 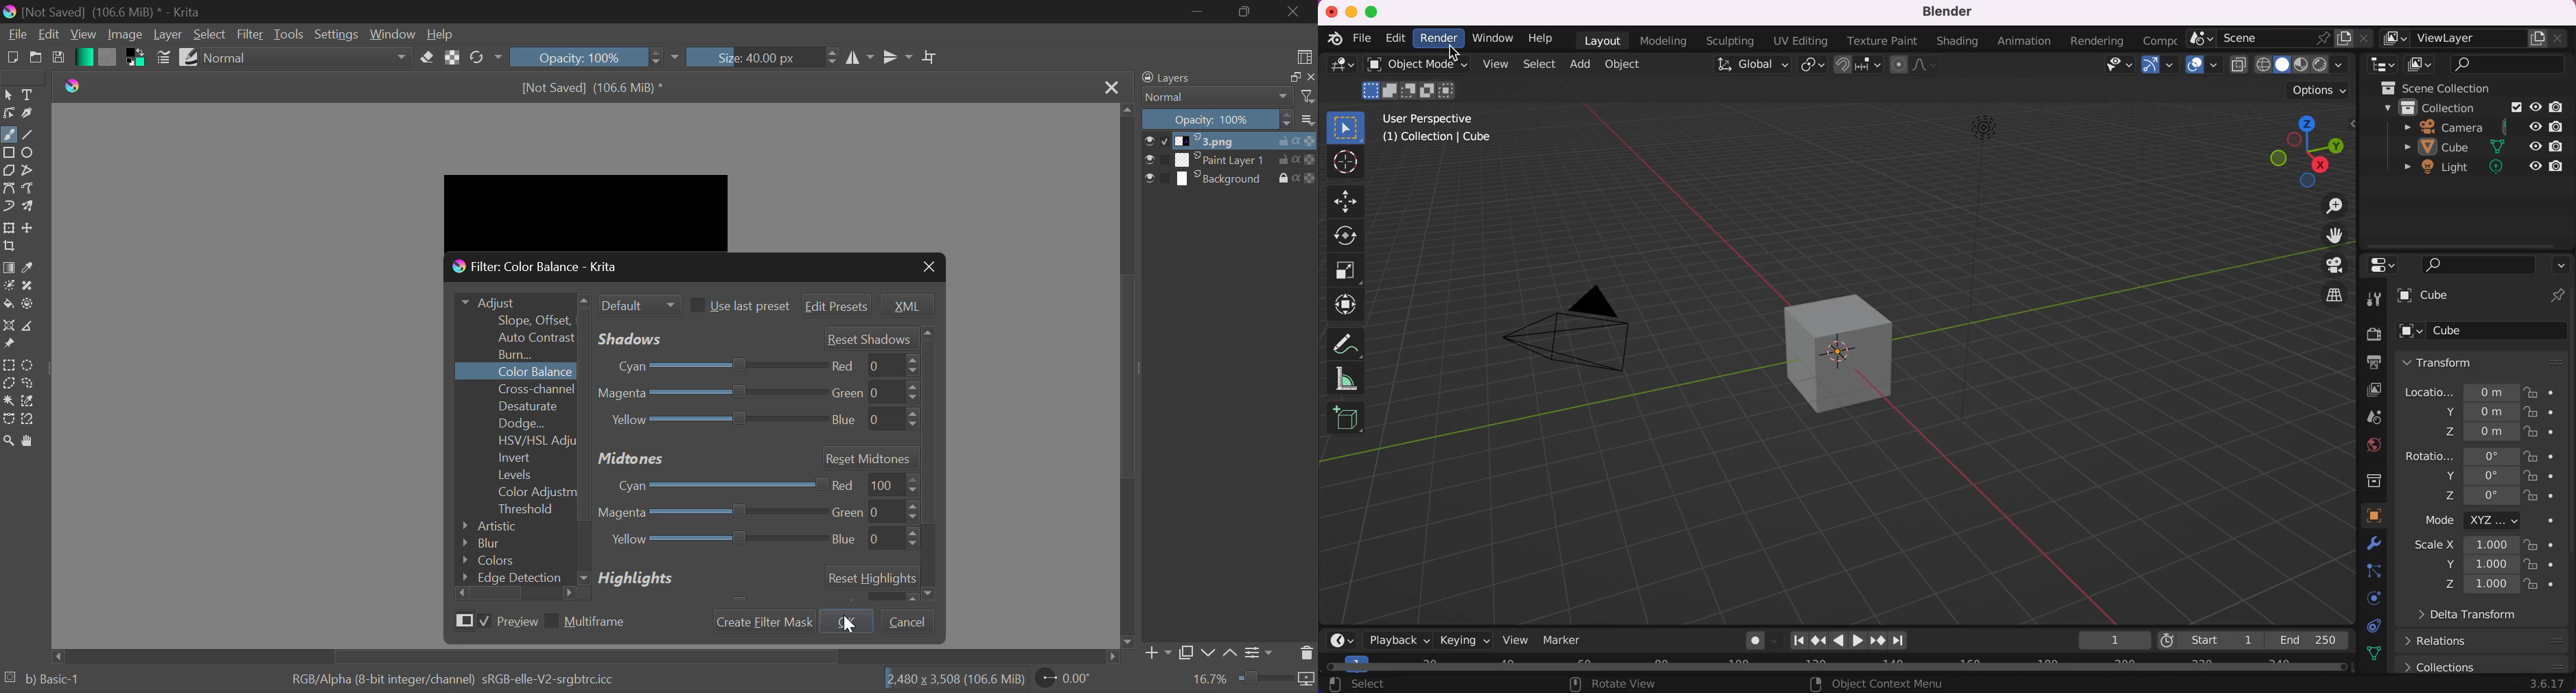 What do you see at coordinates (29, 305) in the screenshot?
I see `Enclose and Fill` at bounding box center [29, 305].